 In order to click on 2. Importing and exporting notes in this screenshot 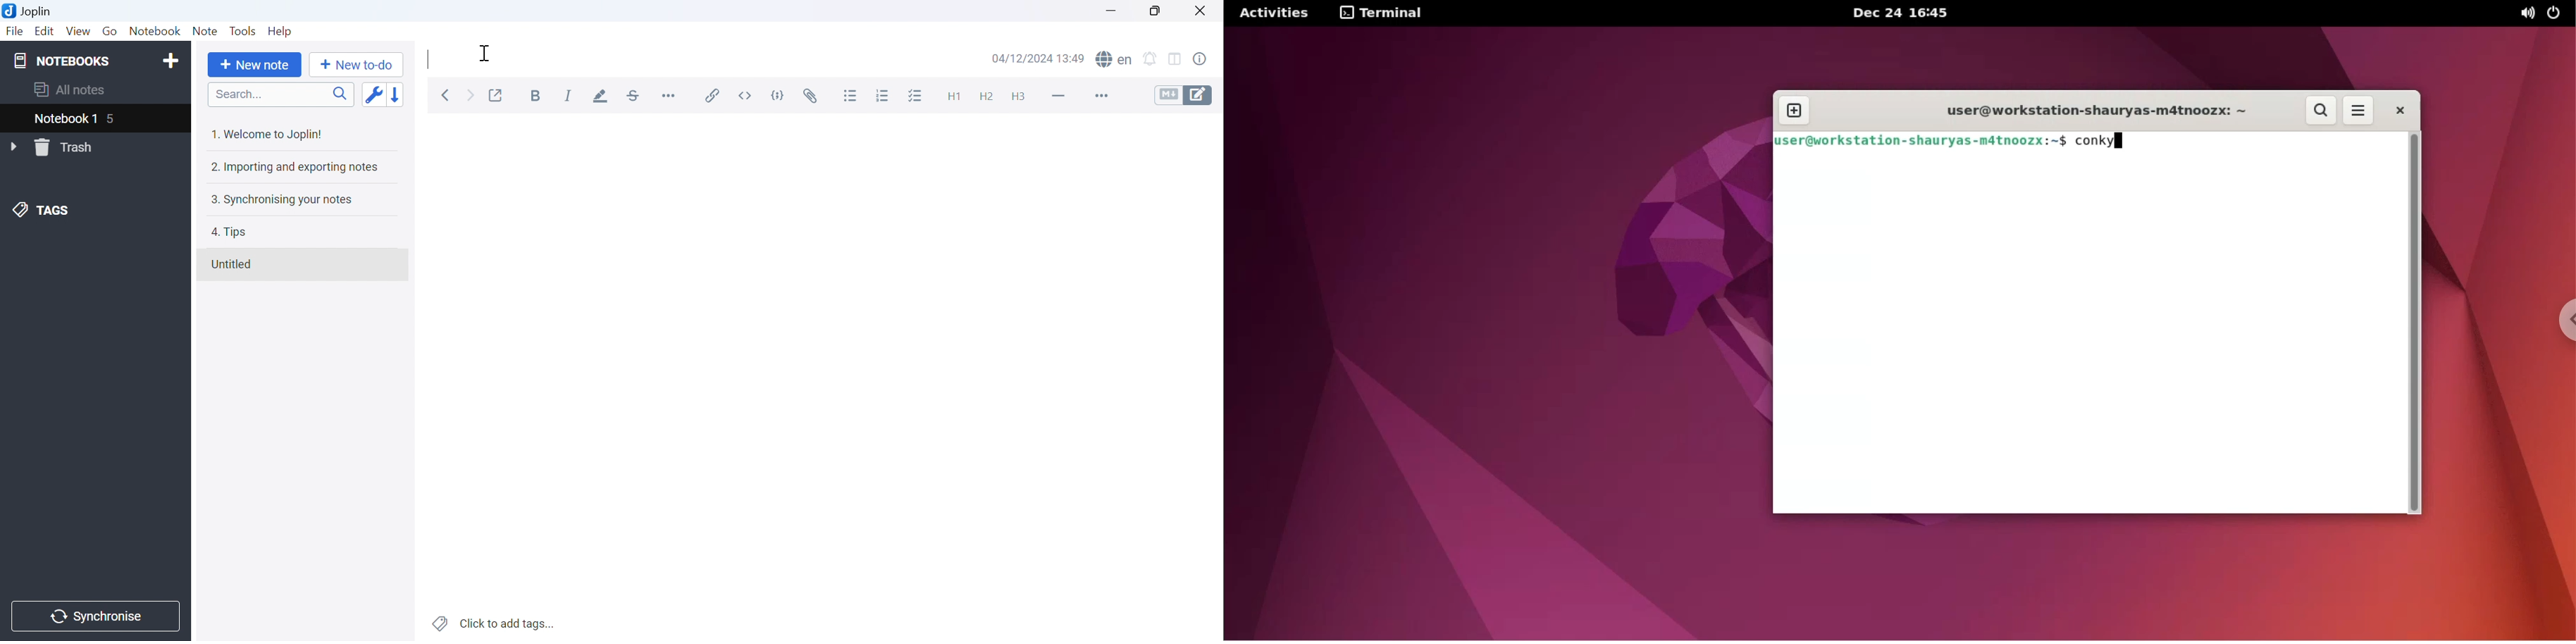, I will do `click(296, 168)`.